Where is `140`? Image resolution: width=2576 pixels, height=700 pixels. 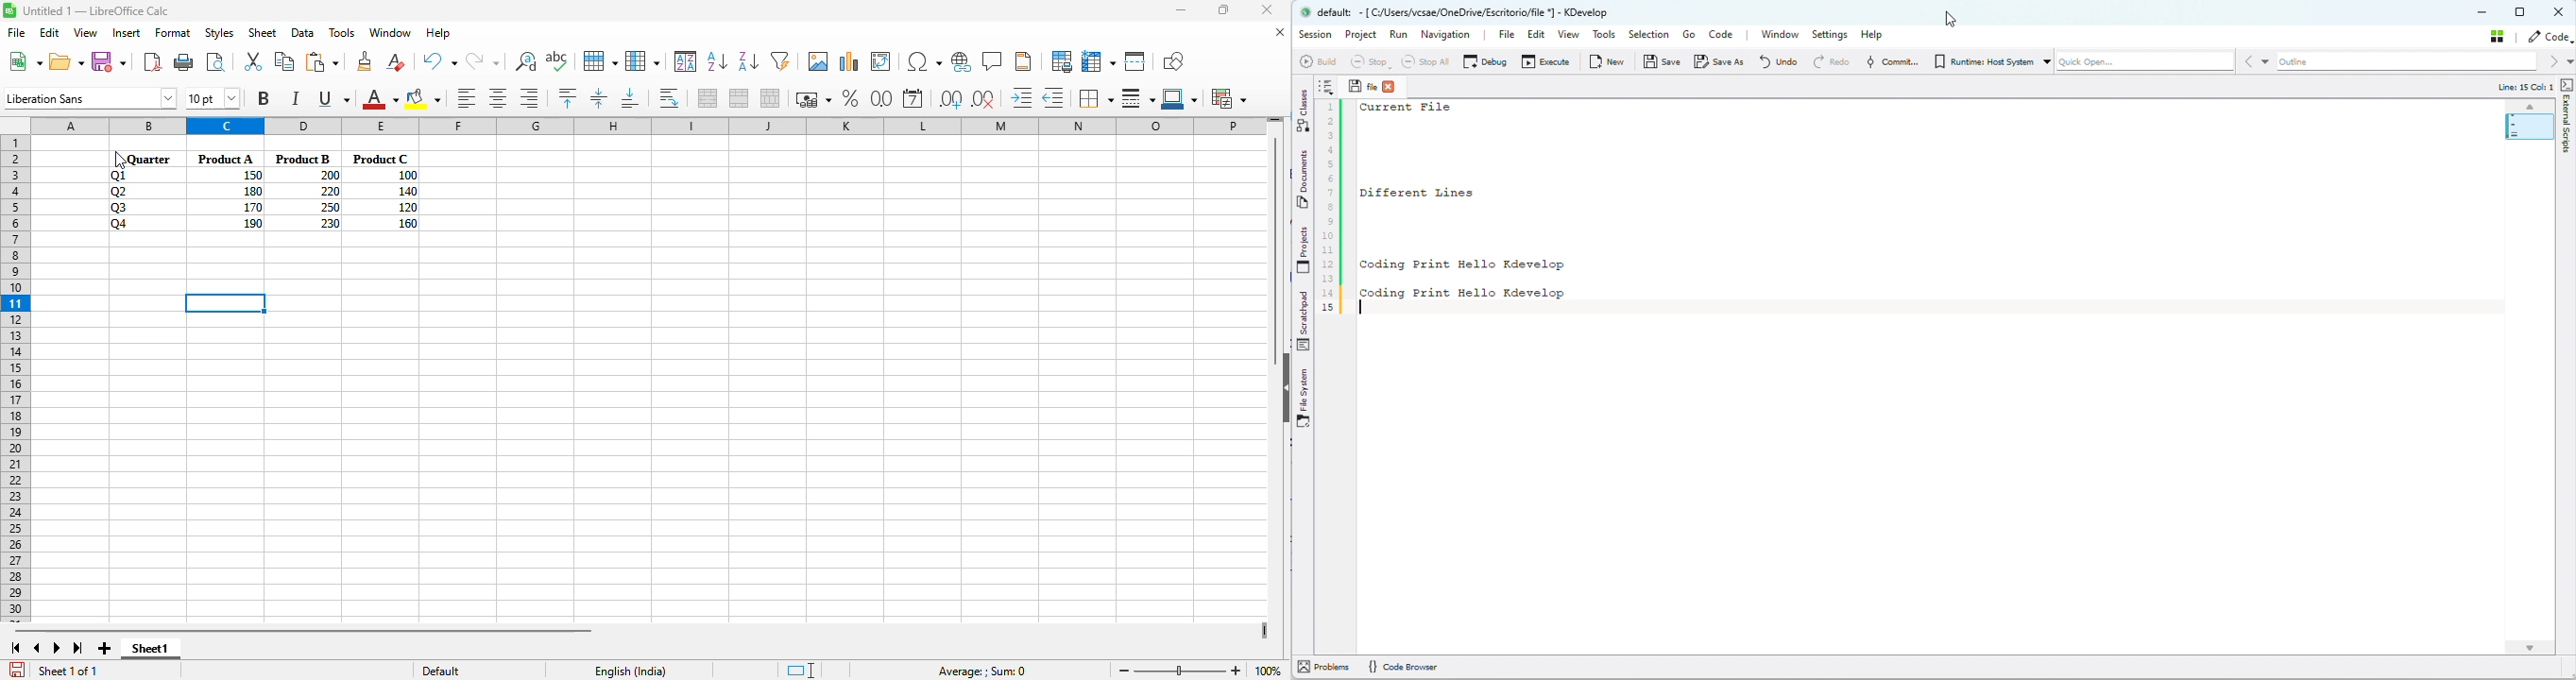 140 is located at coordinates (407, 192).